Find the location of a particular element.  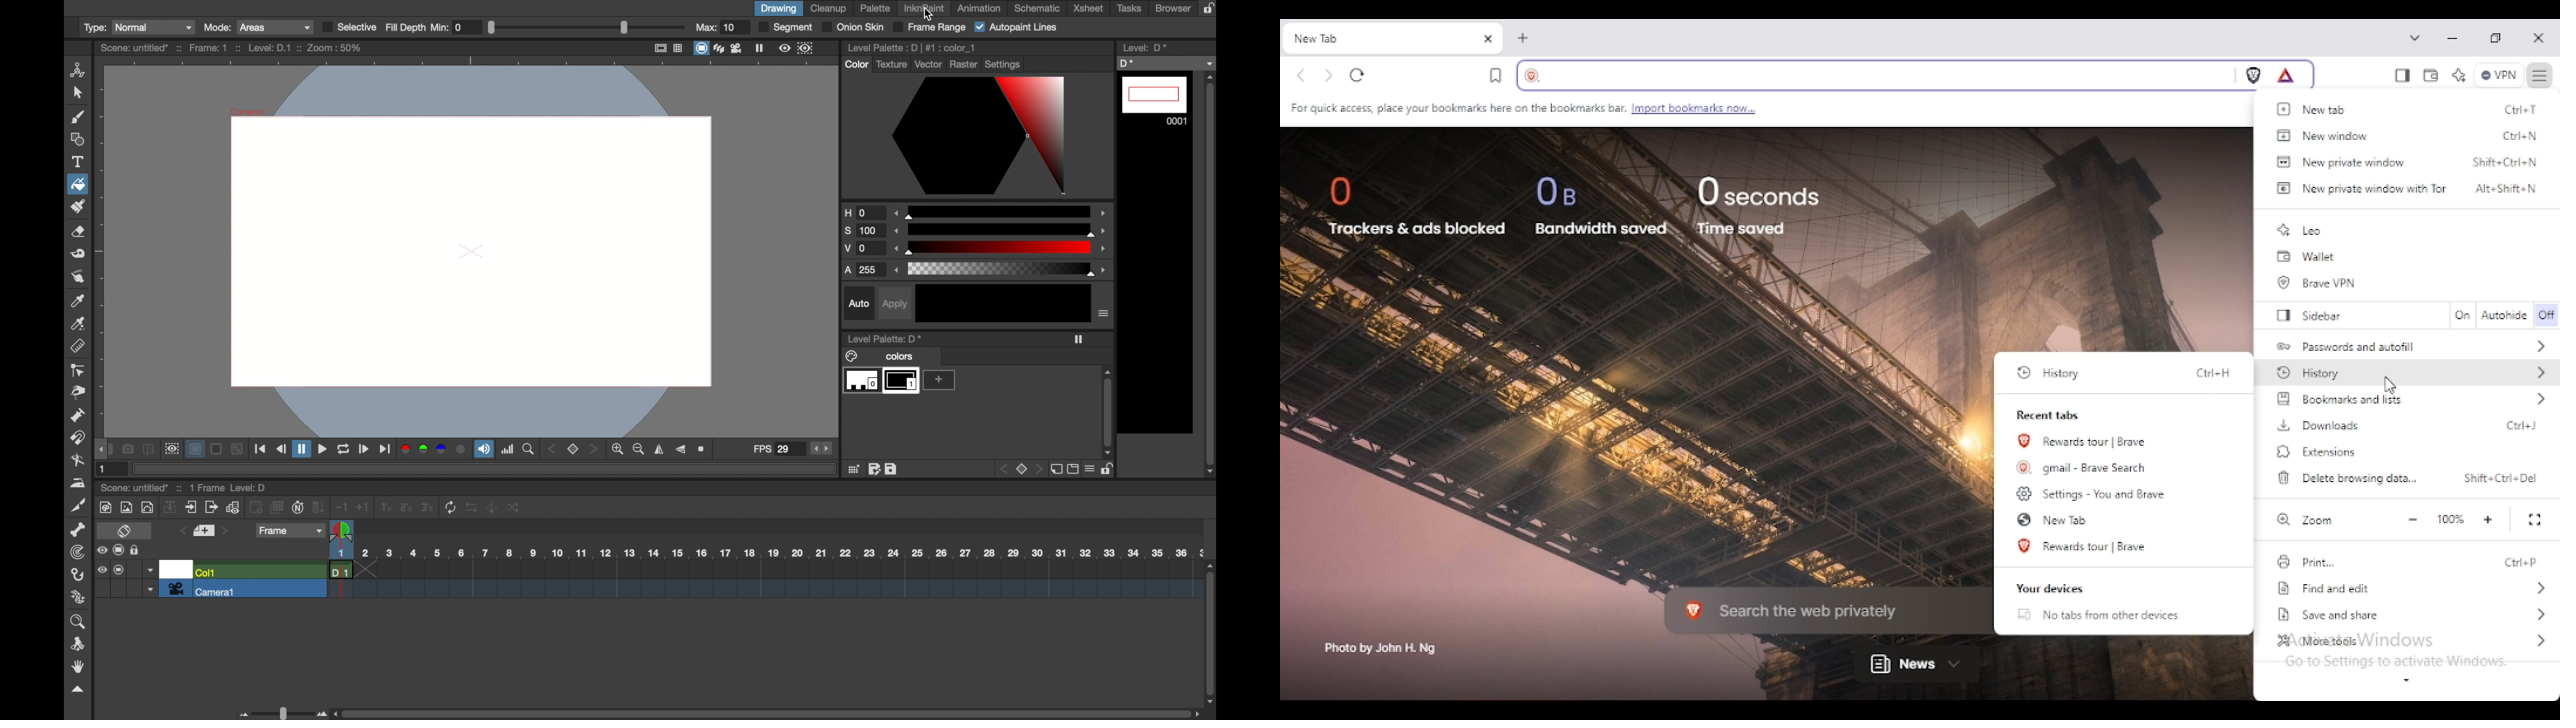

dropdown is located at coordinates (149, 591).